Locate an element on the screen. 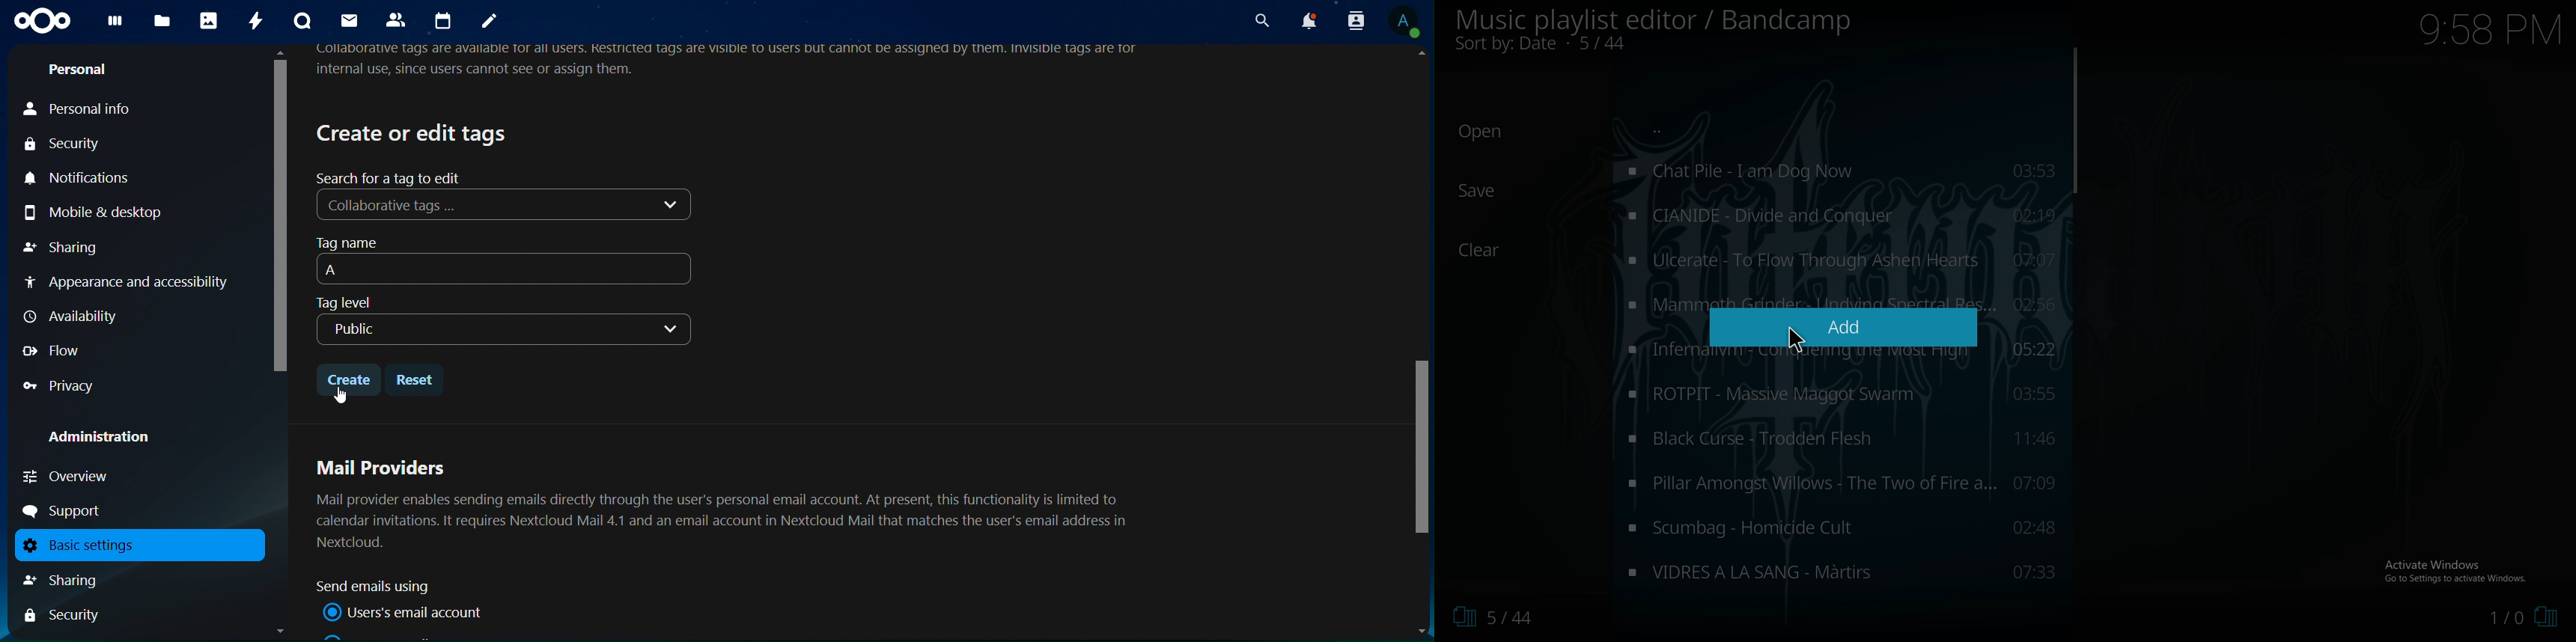  Activate Windows, Go to settings to activate windows is located at coordinates (2458, 571).